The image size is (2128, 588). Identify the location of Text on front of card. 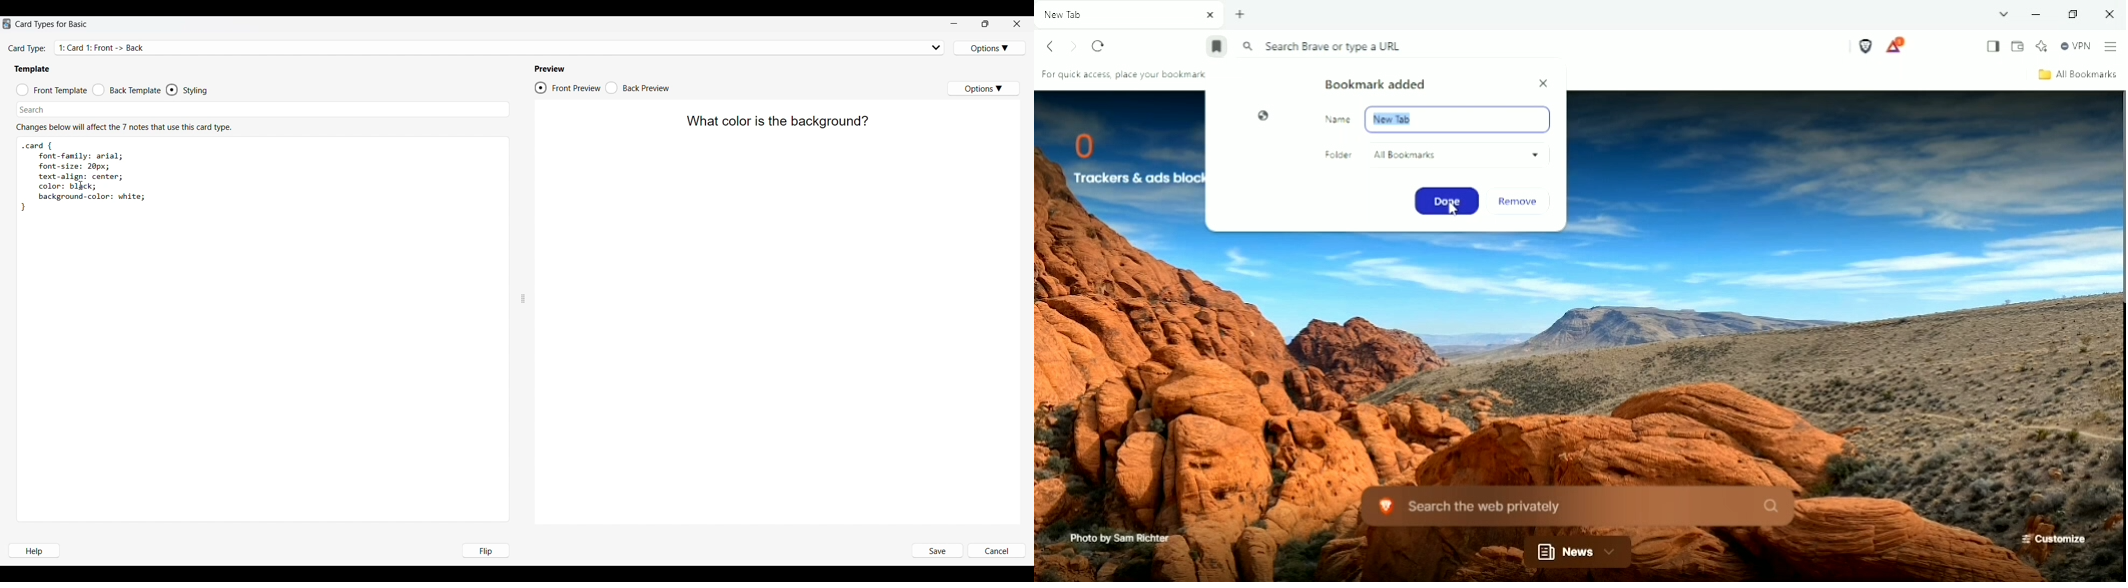
(777, 122).